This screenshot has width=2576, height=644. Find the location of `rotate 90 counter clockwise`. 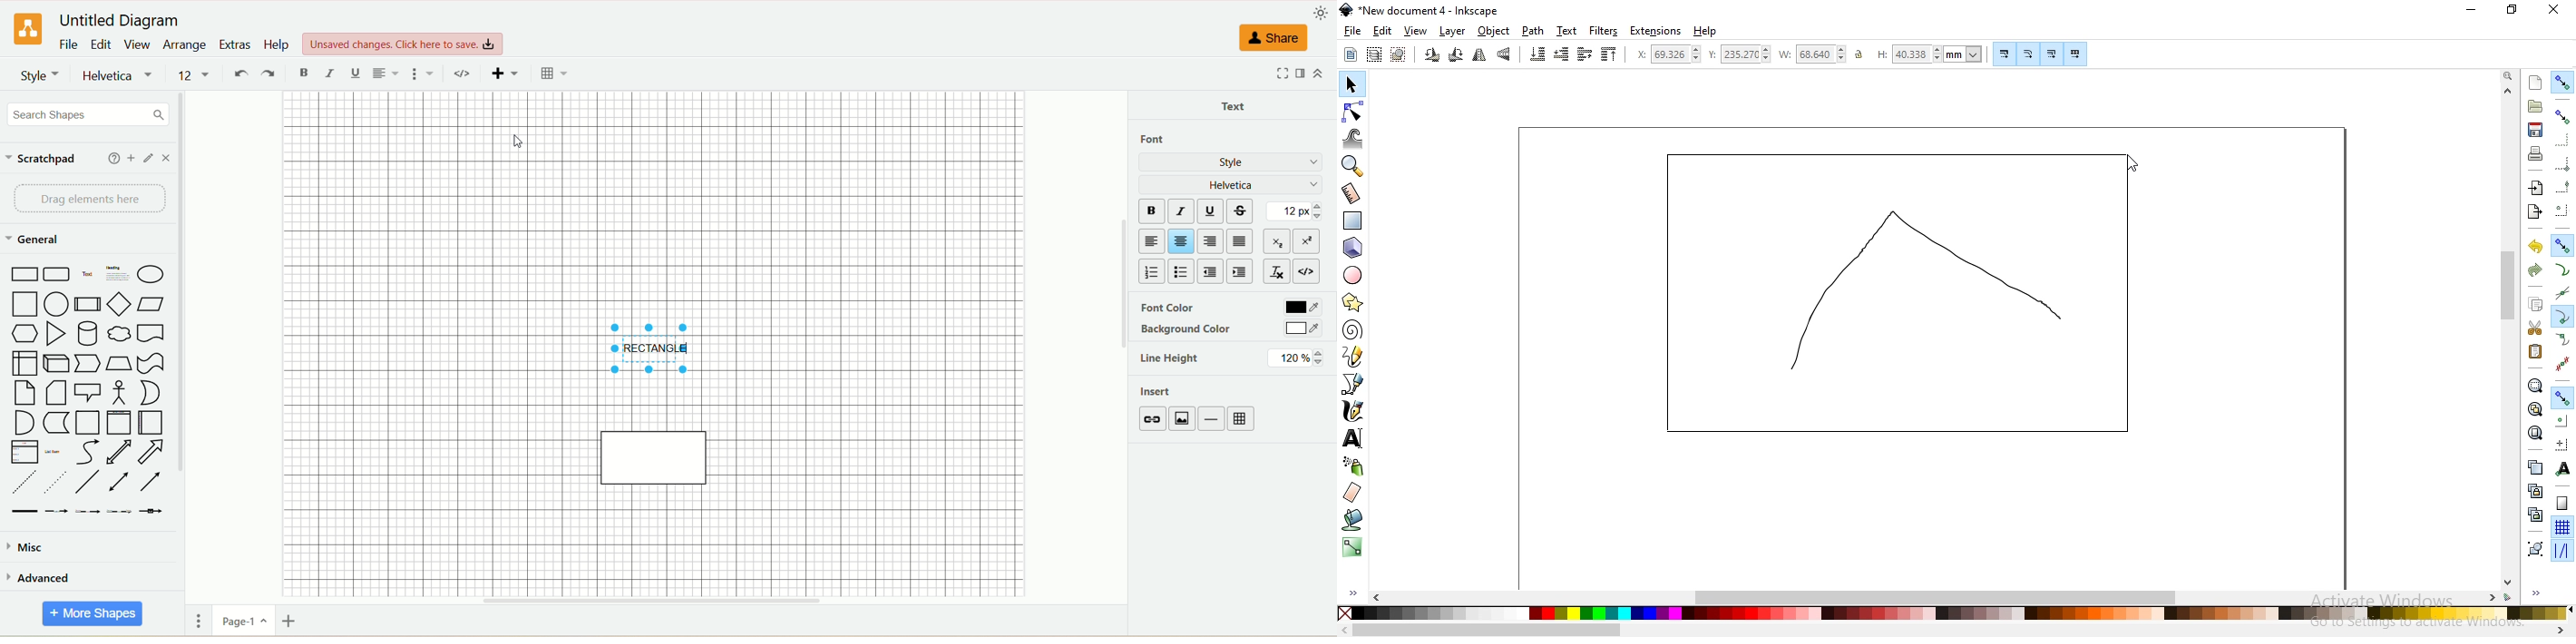

rotate 90 counter clockwise is located at coordinates (1430, 55).